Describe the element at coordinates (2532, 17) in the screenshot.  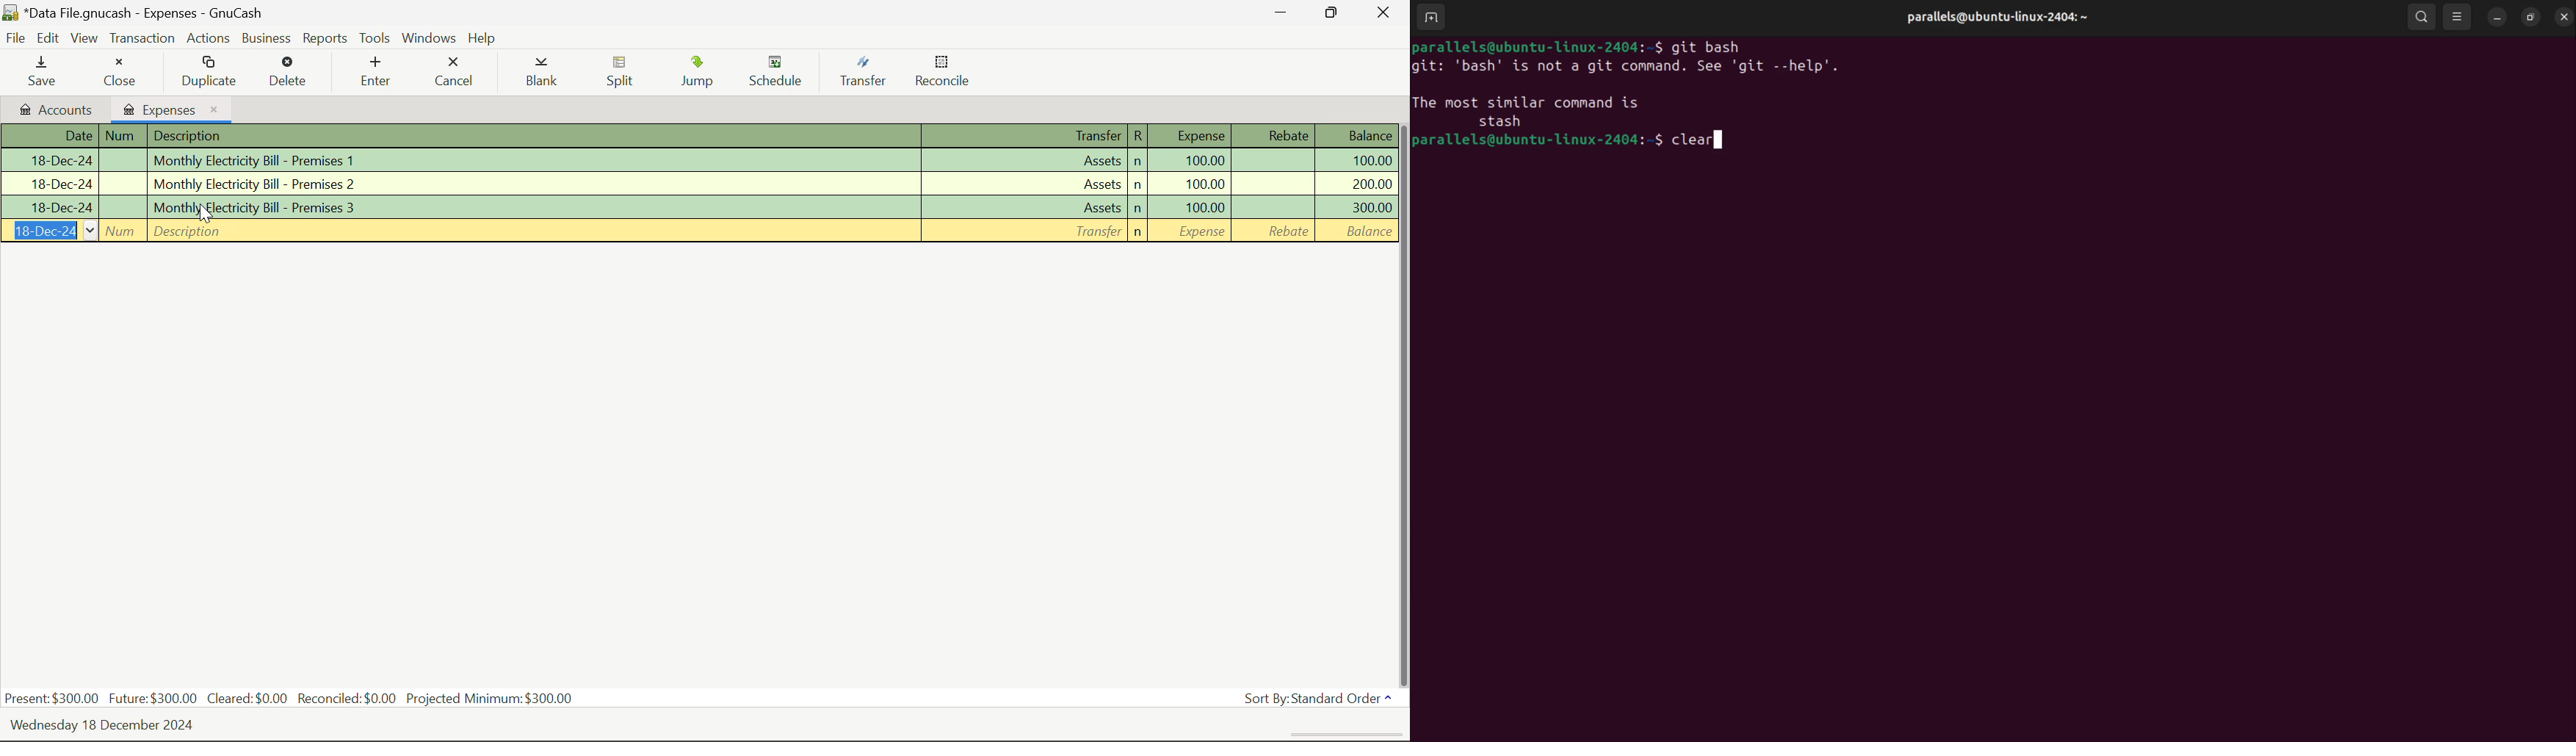
I see `resize` at that location.